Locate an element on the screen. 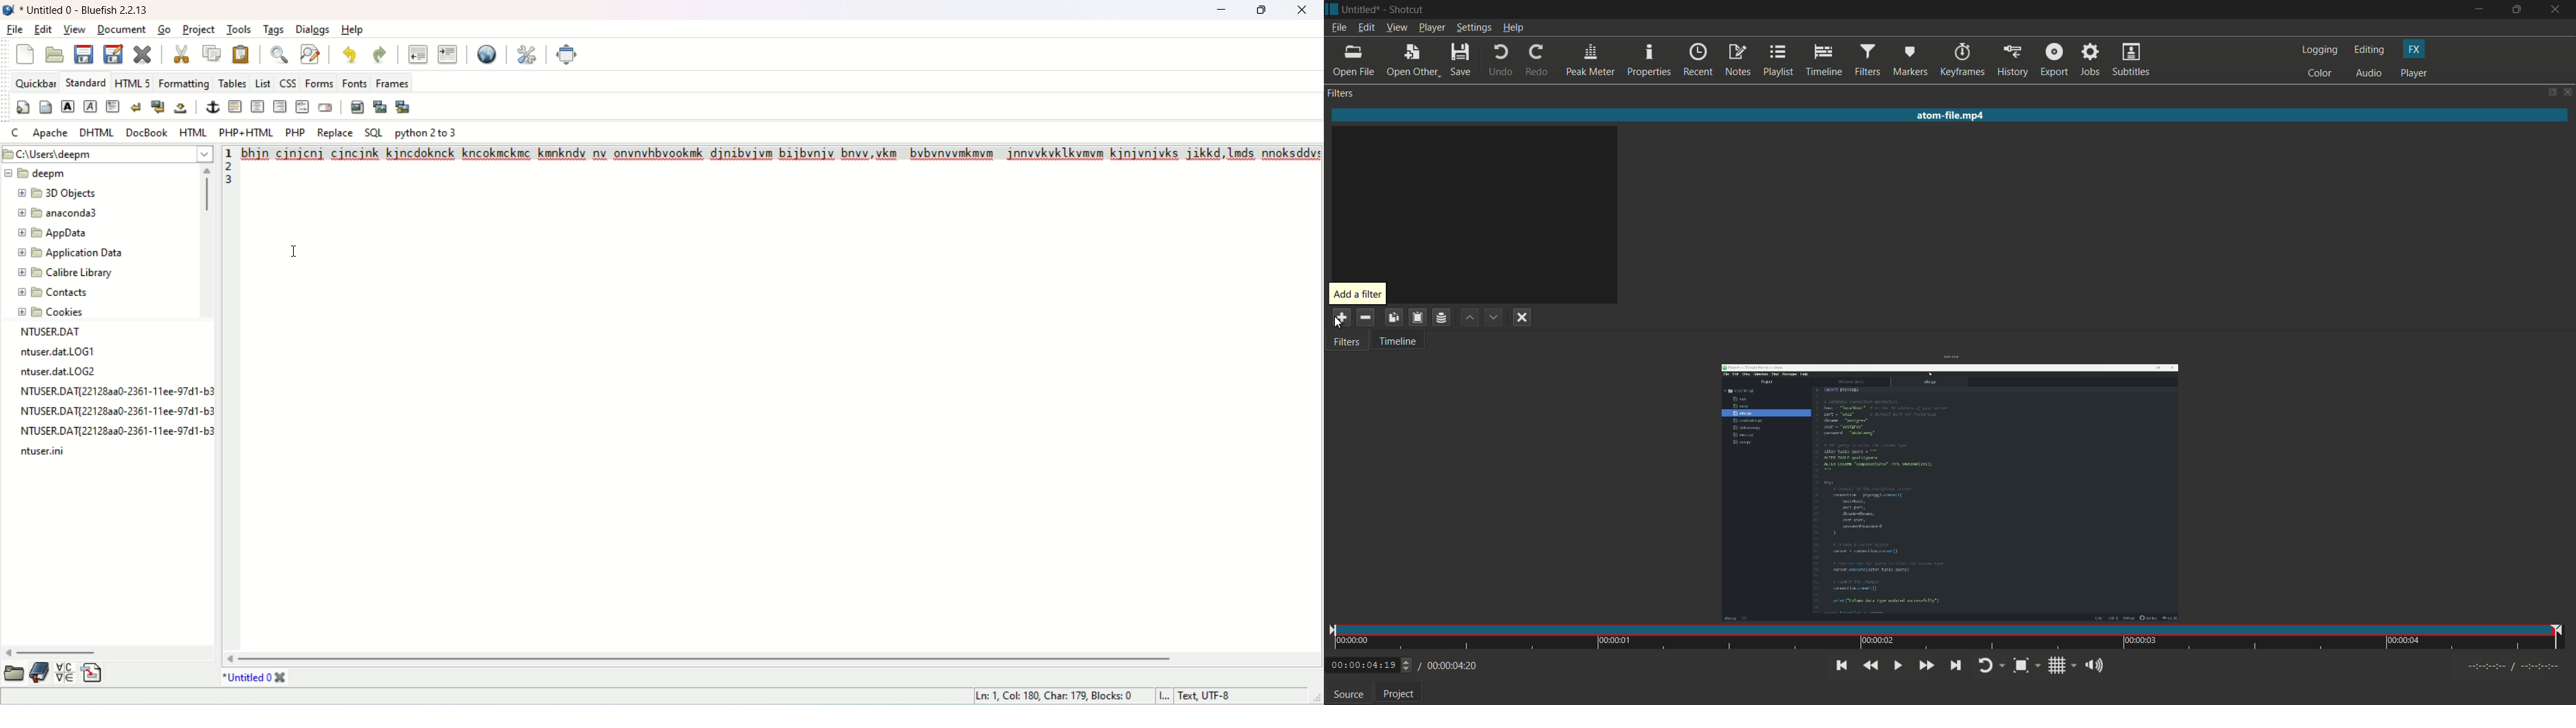 This screenshot has width=2576, height=728. / 00:00:04:20 is located at coordinates (1448, 665).